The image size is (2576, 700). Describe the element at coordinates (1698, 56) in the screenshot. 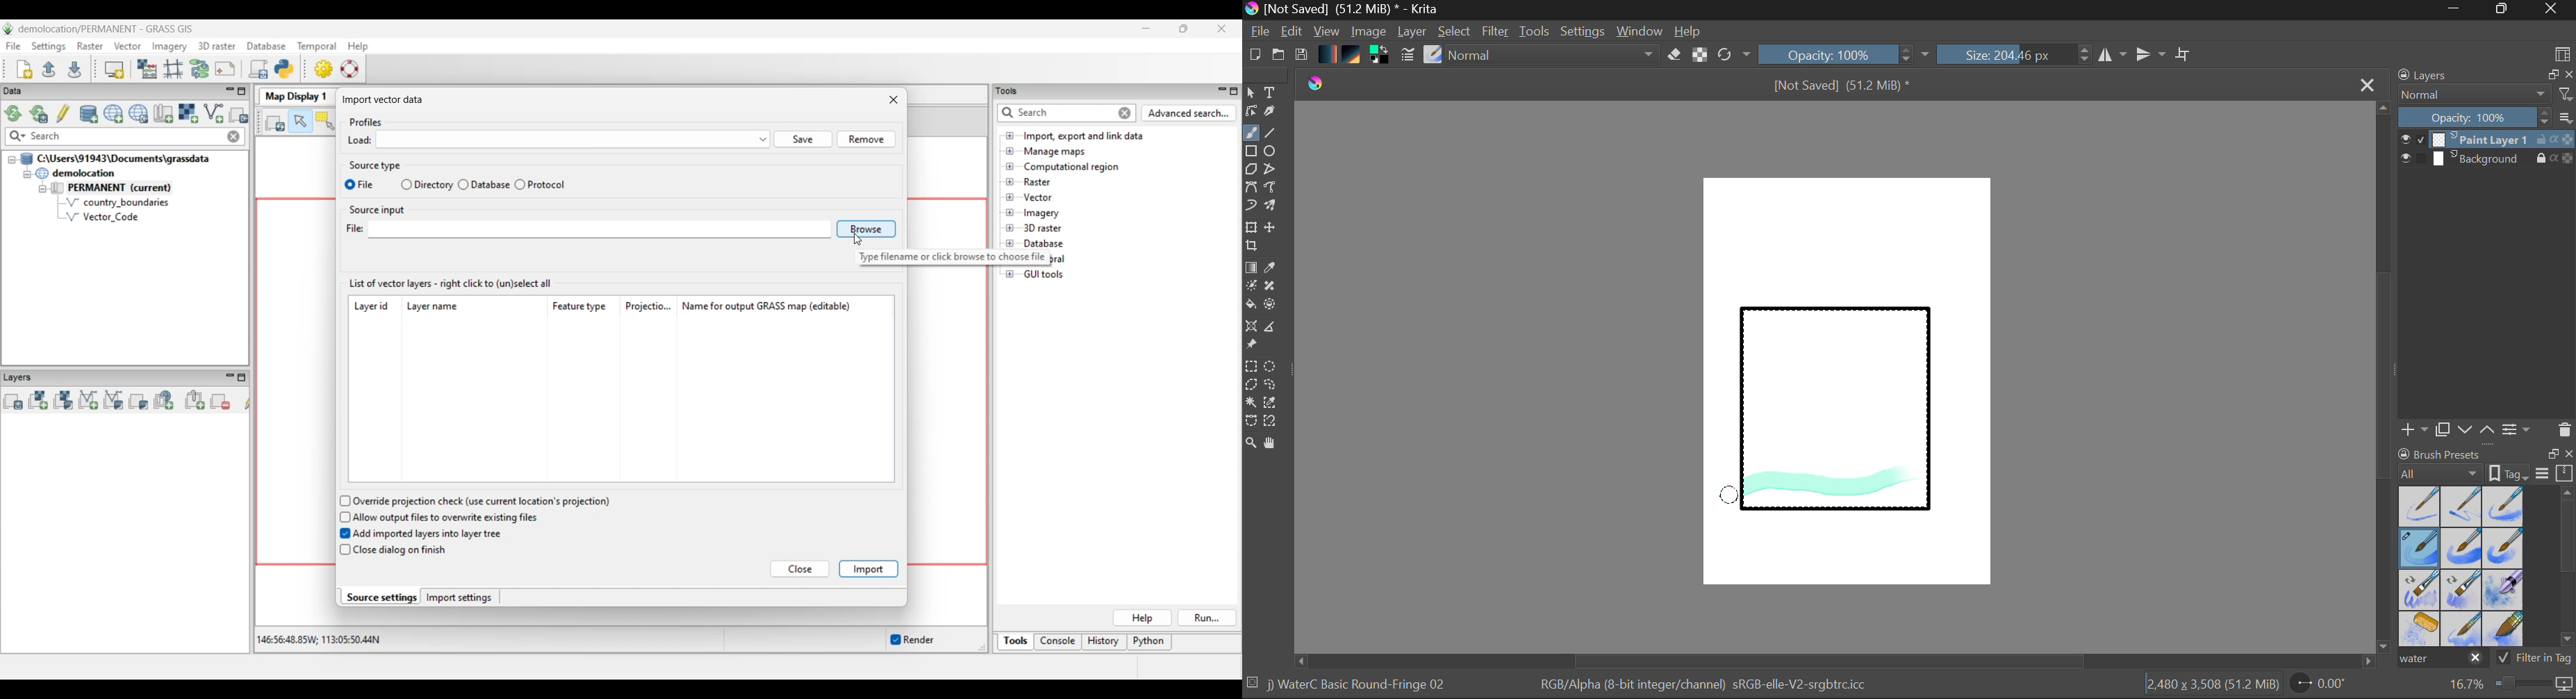

I see `Lock Alpha` at that location.